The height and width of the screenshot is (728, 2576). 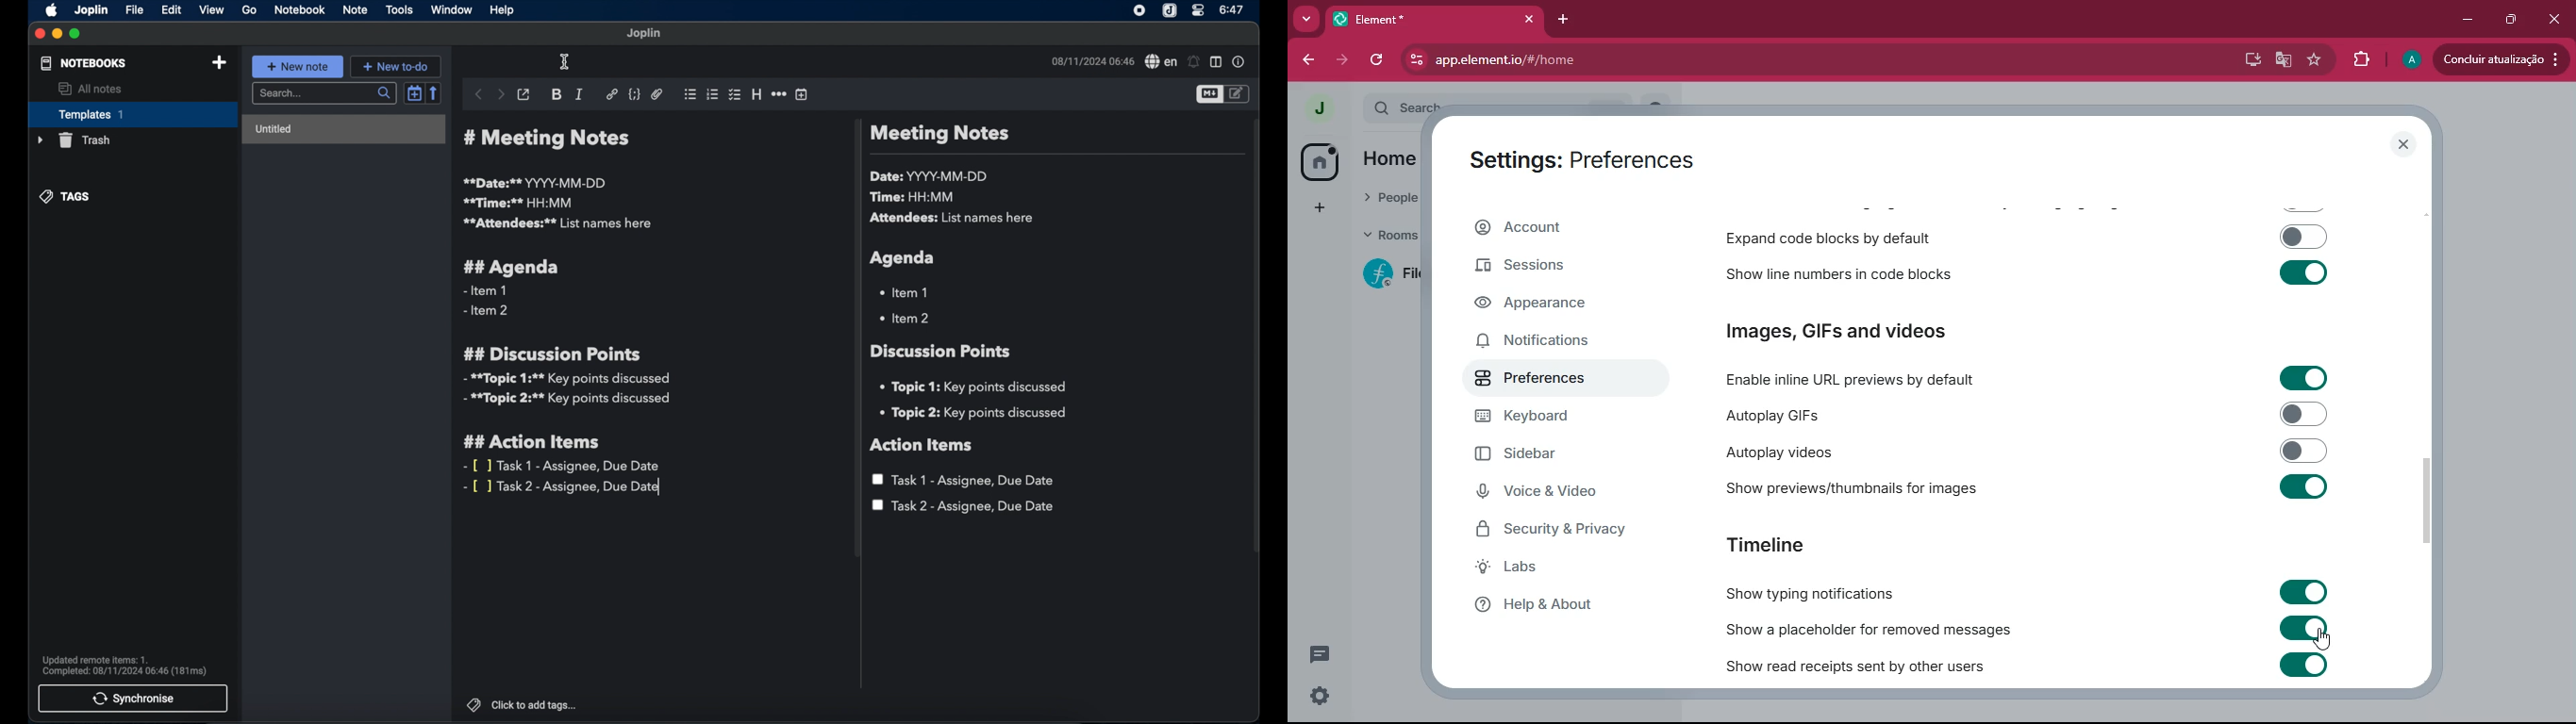 What do you see at coordinates (964, 507) in the screenshot?
I see `task 2 assignee due date` at bounding box center [964, 507].